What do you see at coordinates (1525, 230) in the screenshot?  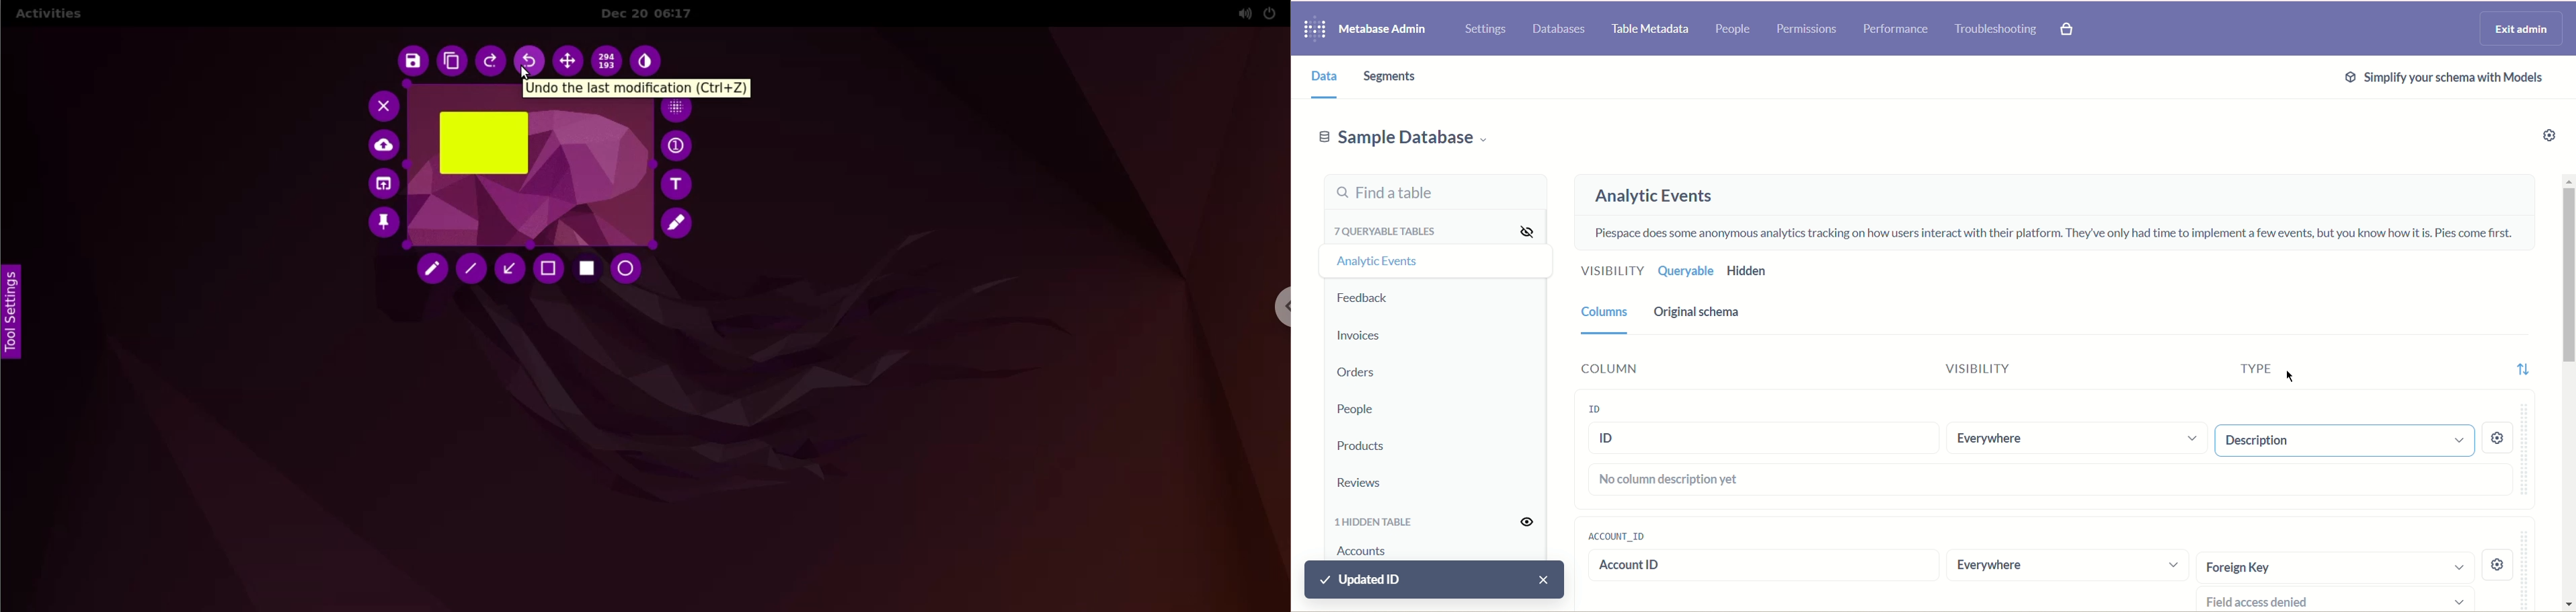 I see `visibility` at bounding box center [1525, 230].